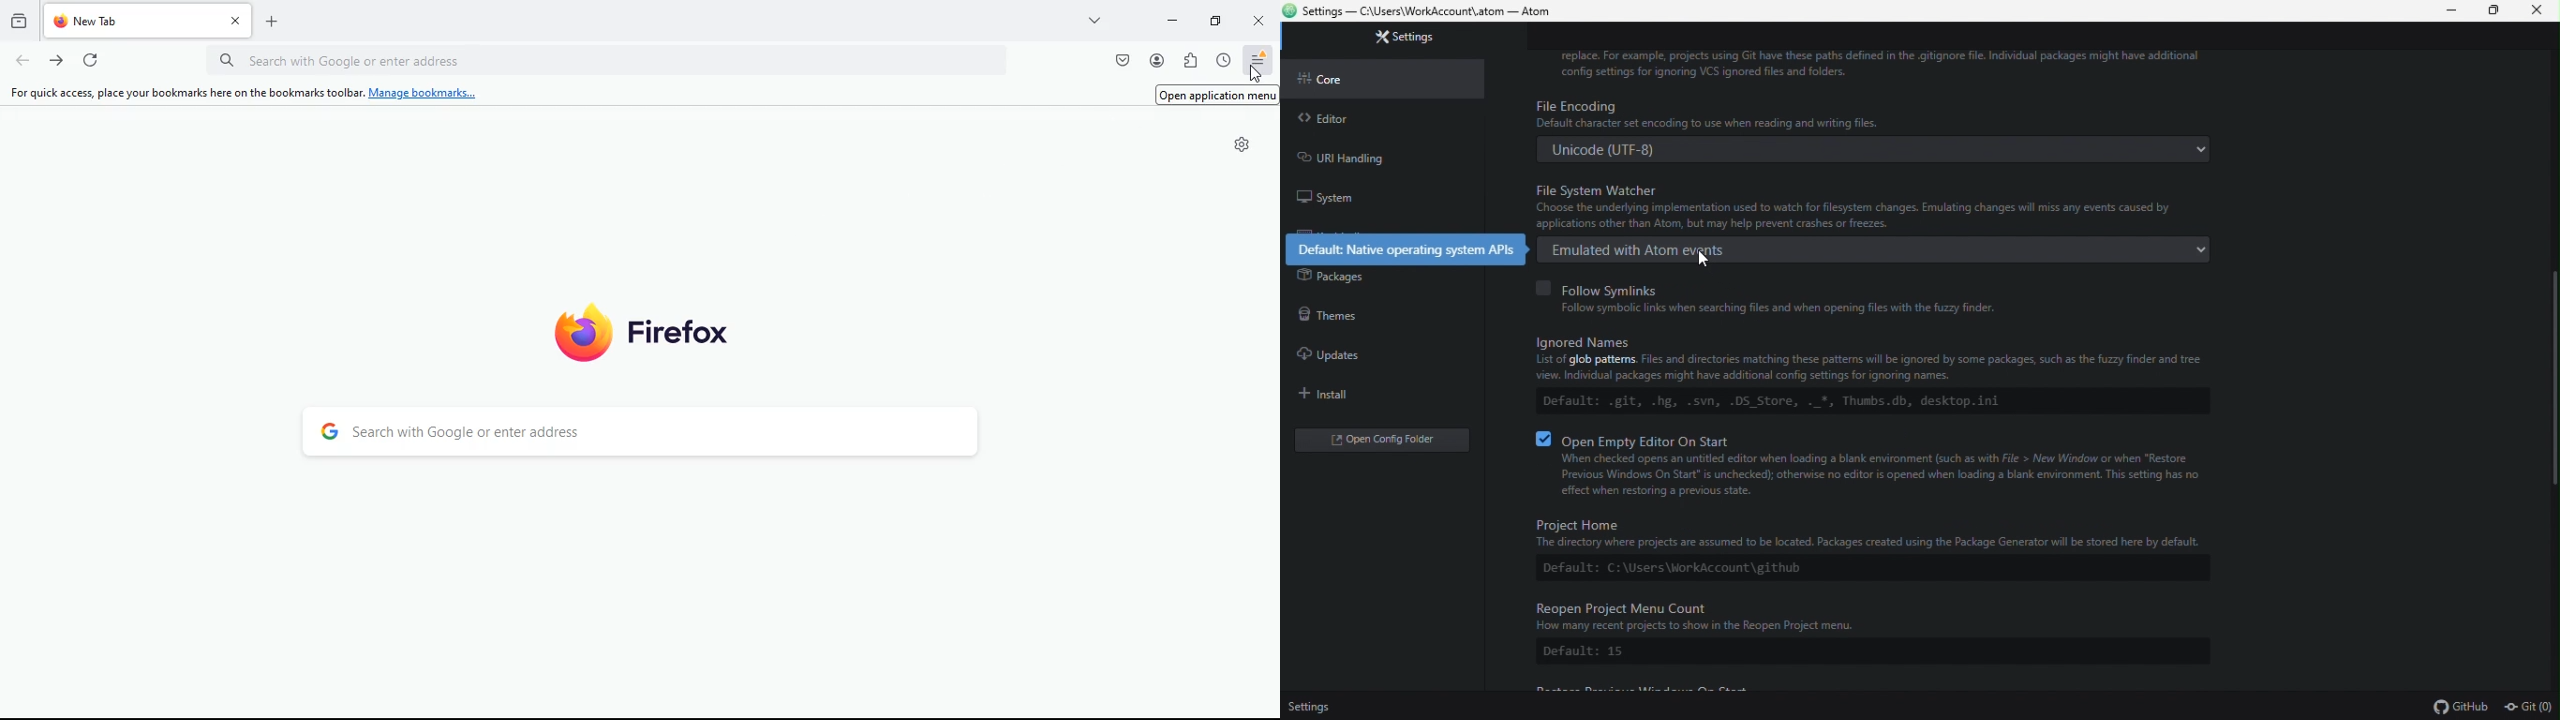 The image size is (2576, 728). I want to click on For quick access, place your bookmarks here on the bookmarks toolbar. Manage bookmarks., so click(245, 93).